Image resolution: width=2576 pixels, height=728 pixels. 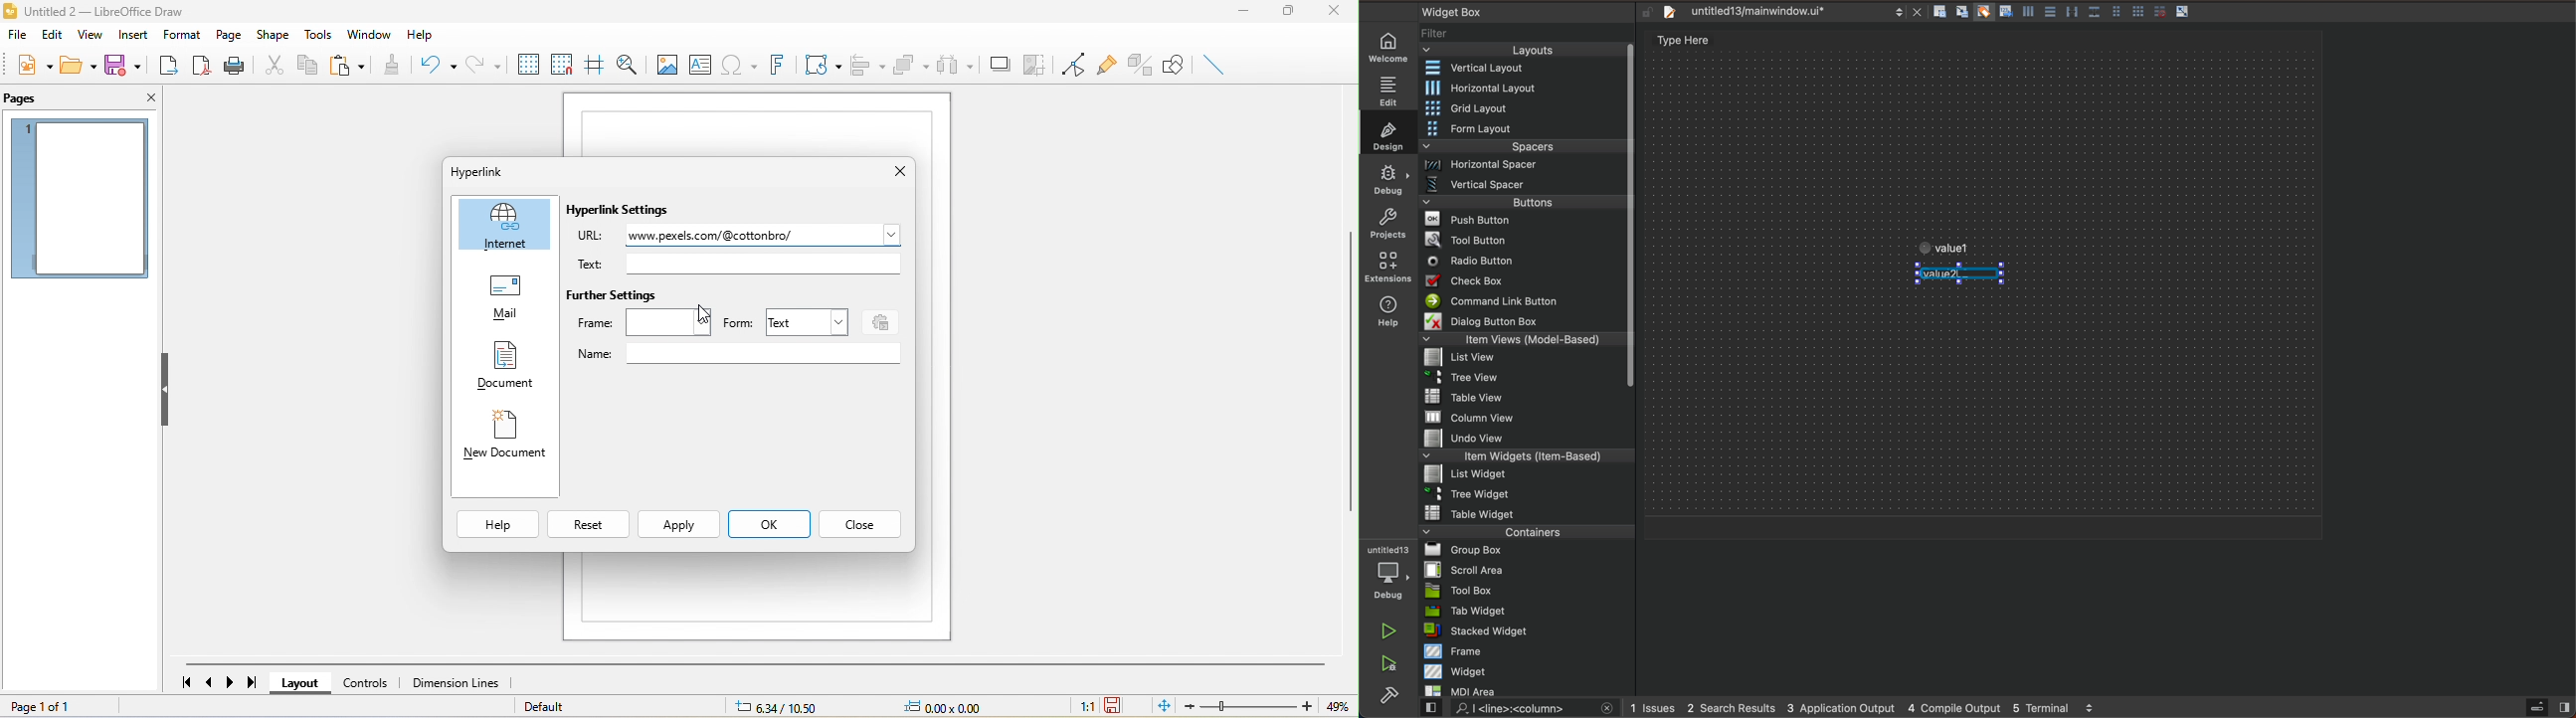 I want to click on projects, so click(x=1388, y=226).